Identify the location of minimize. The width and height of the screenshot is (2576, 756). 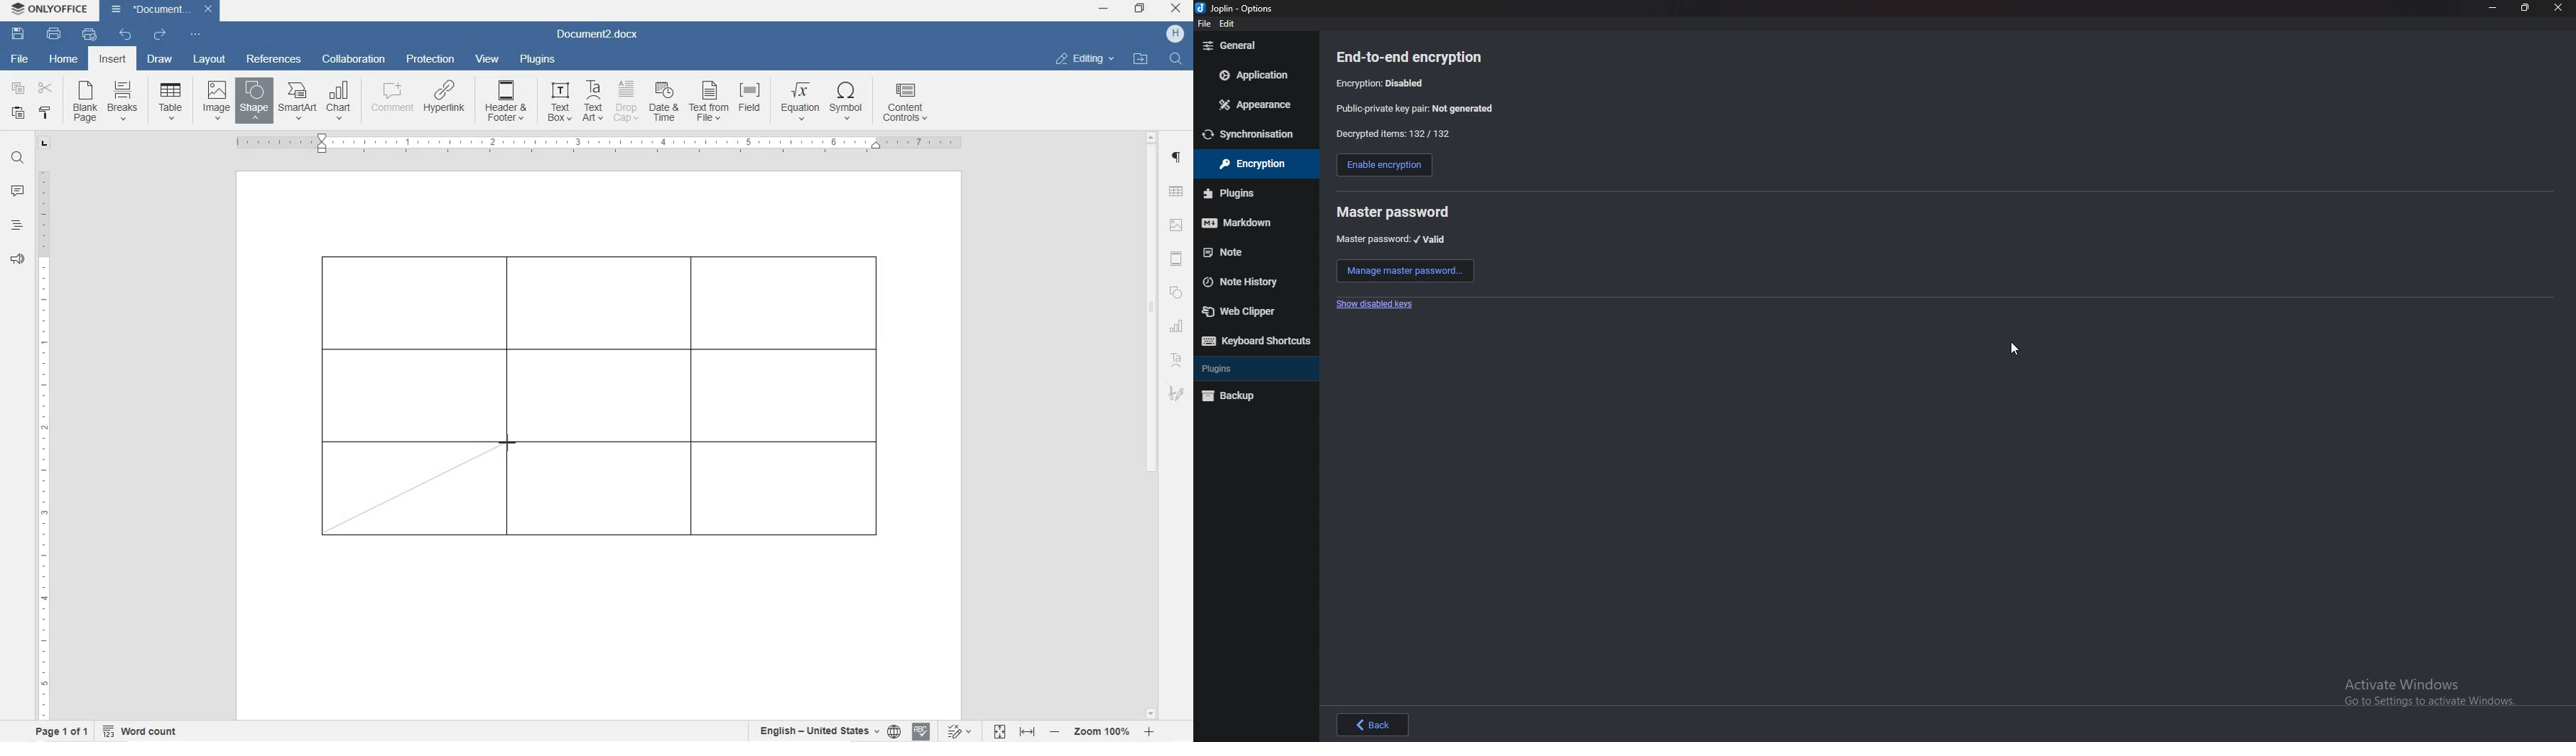
(2492, 8).